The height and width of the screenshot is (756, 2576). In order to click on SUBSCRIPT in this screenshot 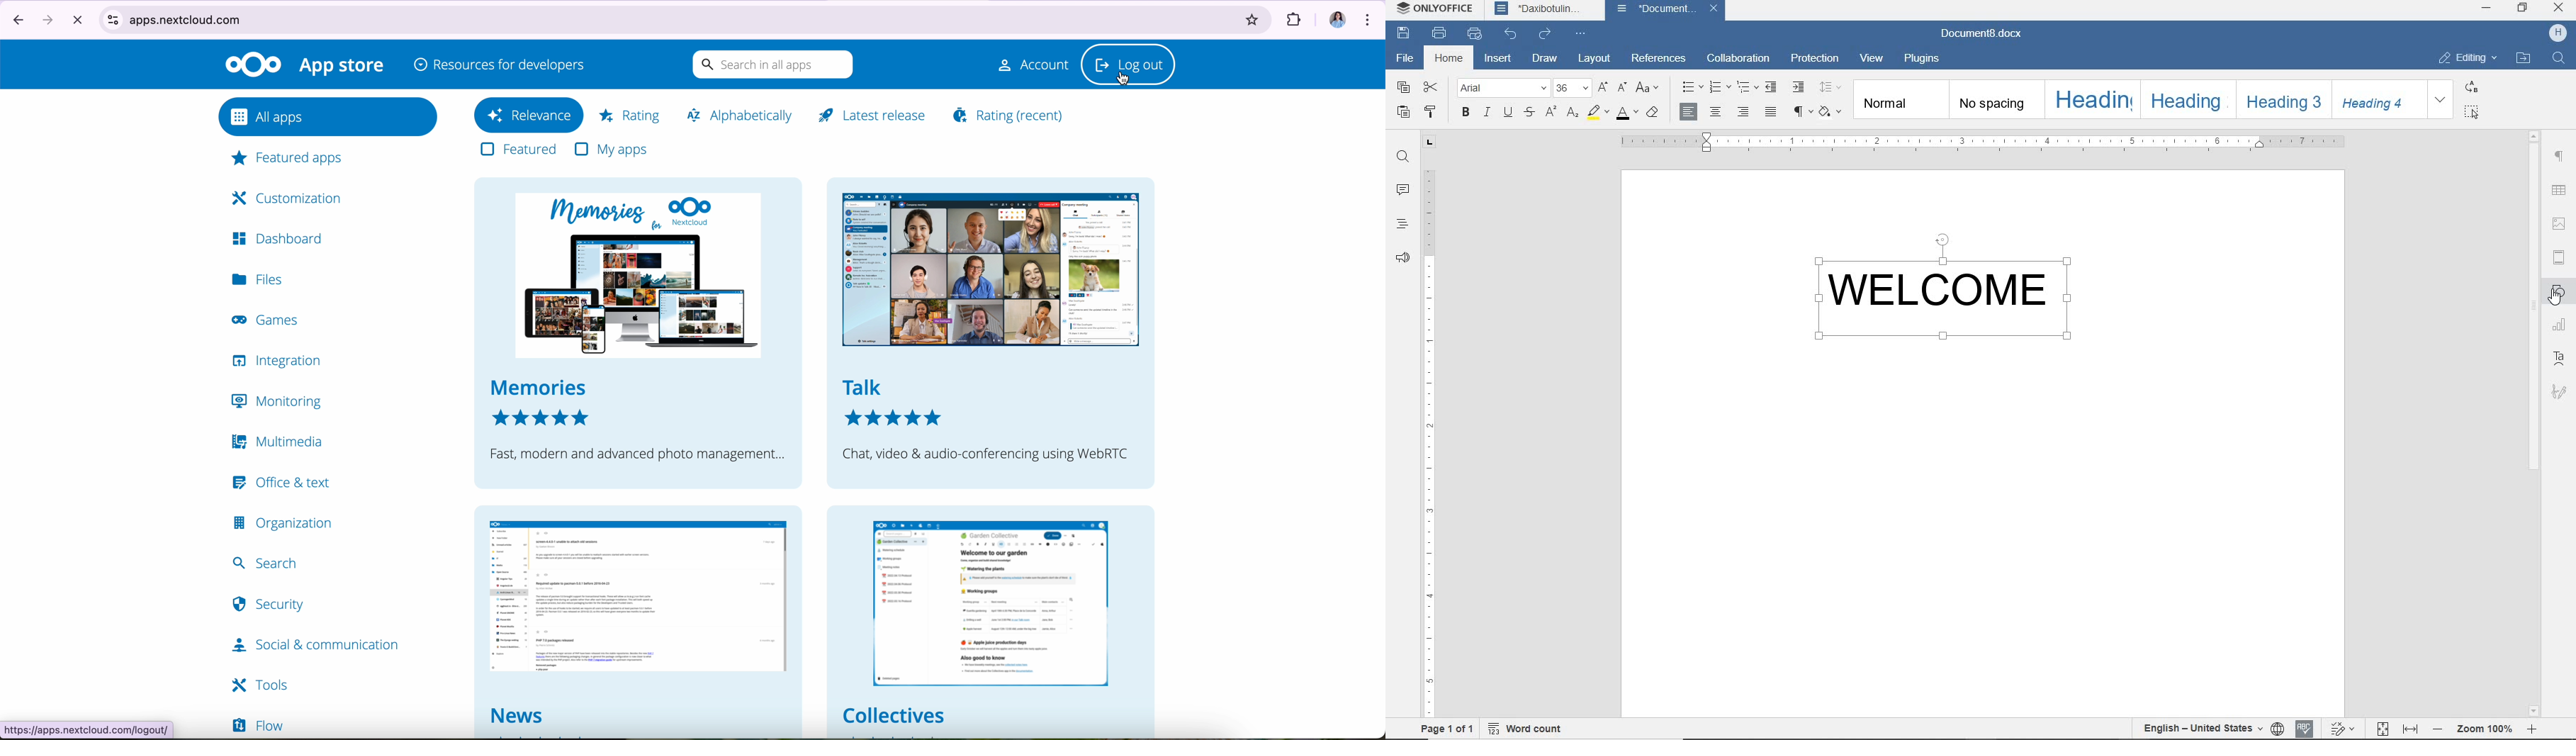, I will do `click(1573, 112)`.